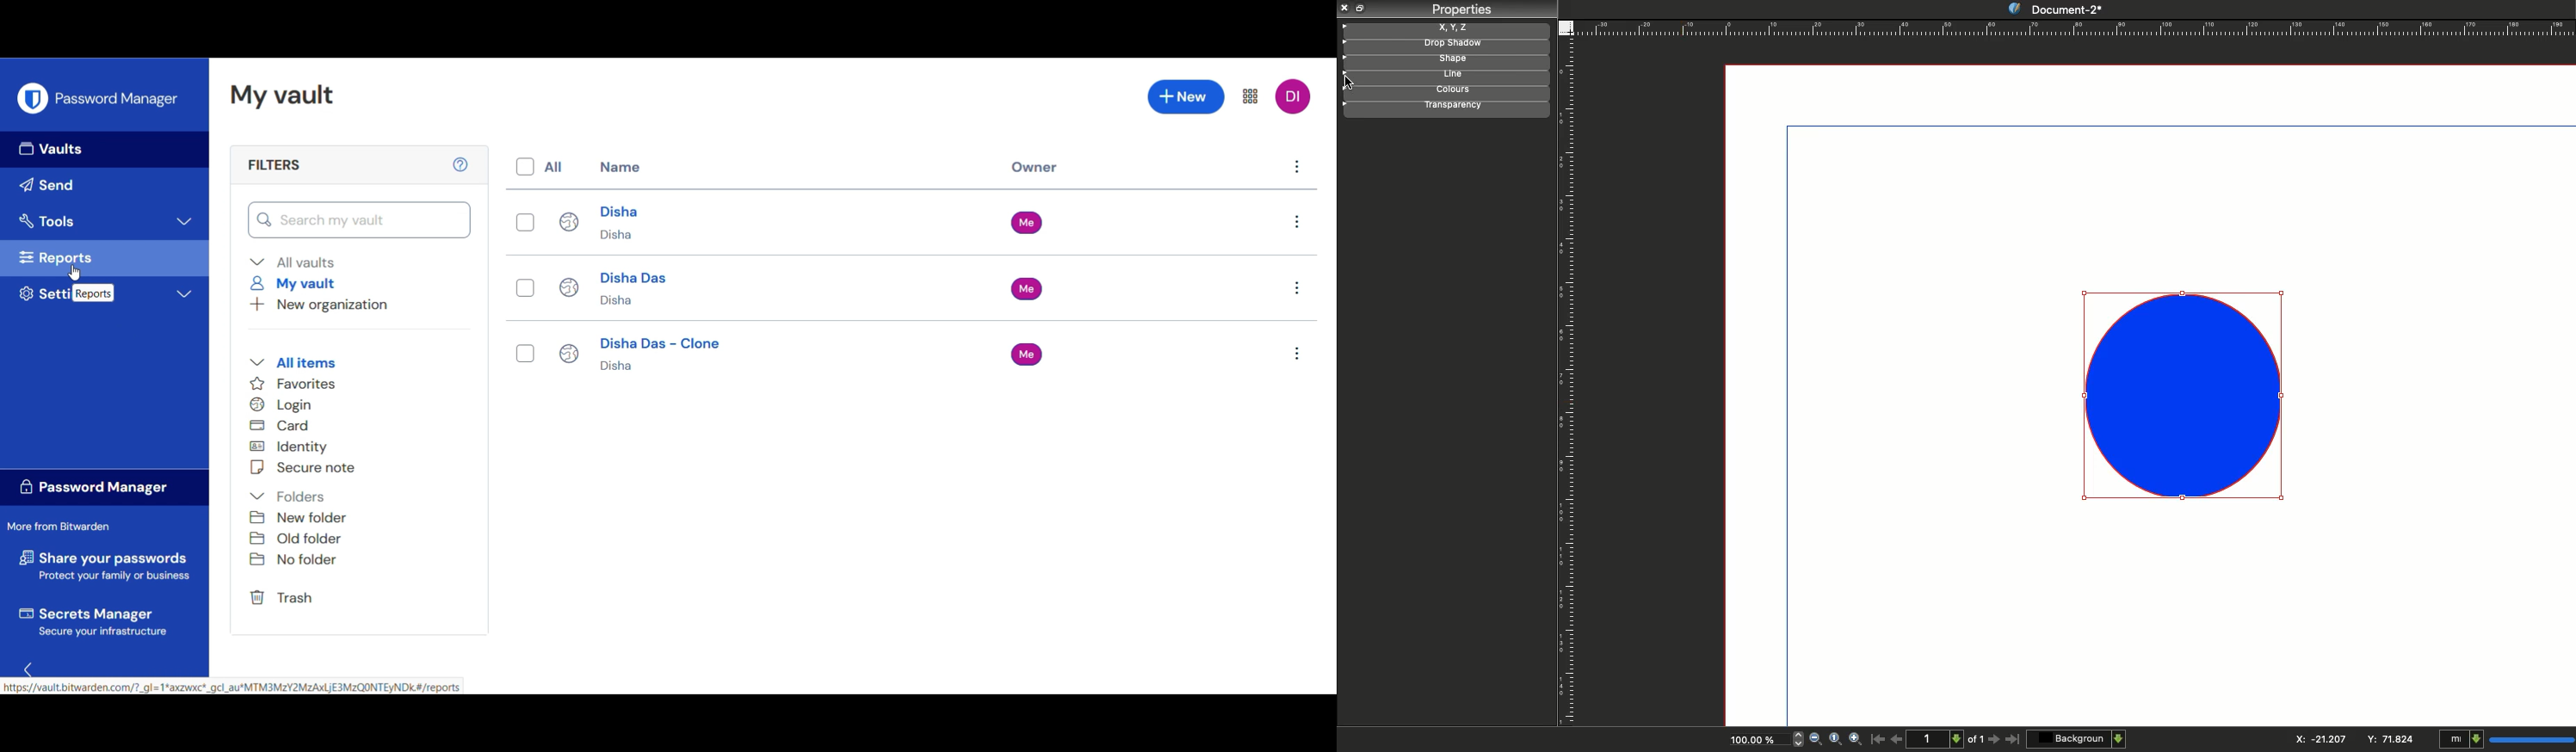 The width and height of the screenshot is (2576, 756). What do you see at coordinates (93, 293) in the screenshot?
I see `report hover text` at bounding box center [93, 293].